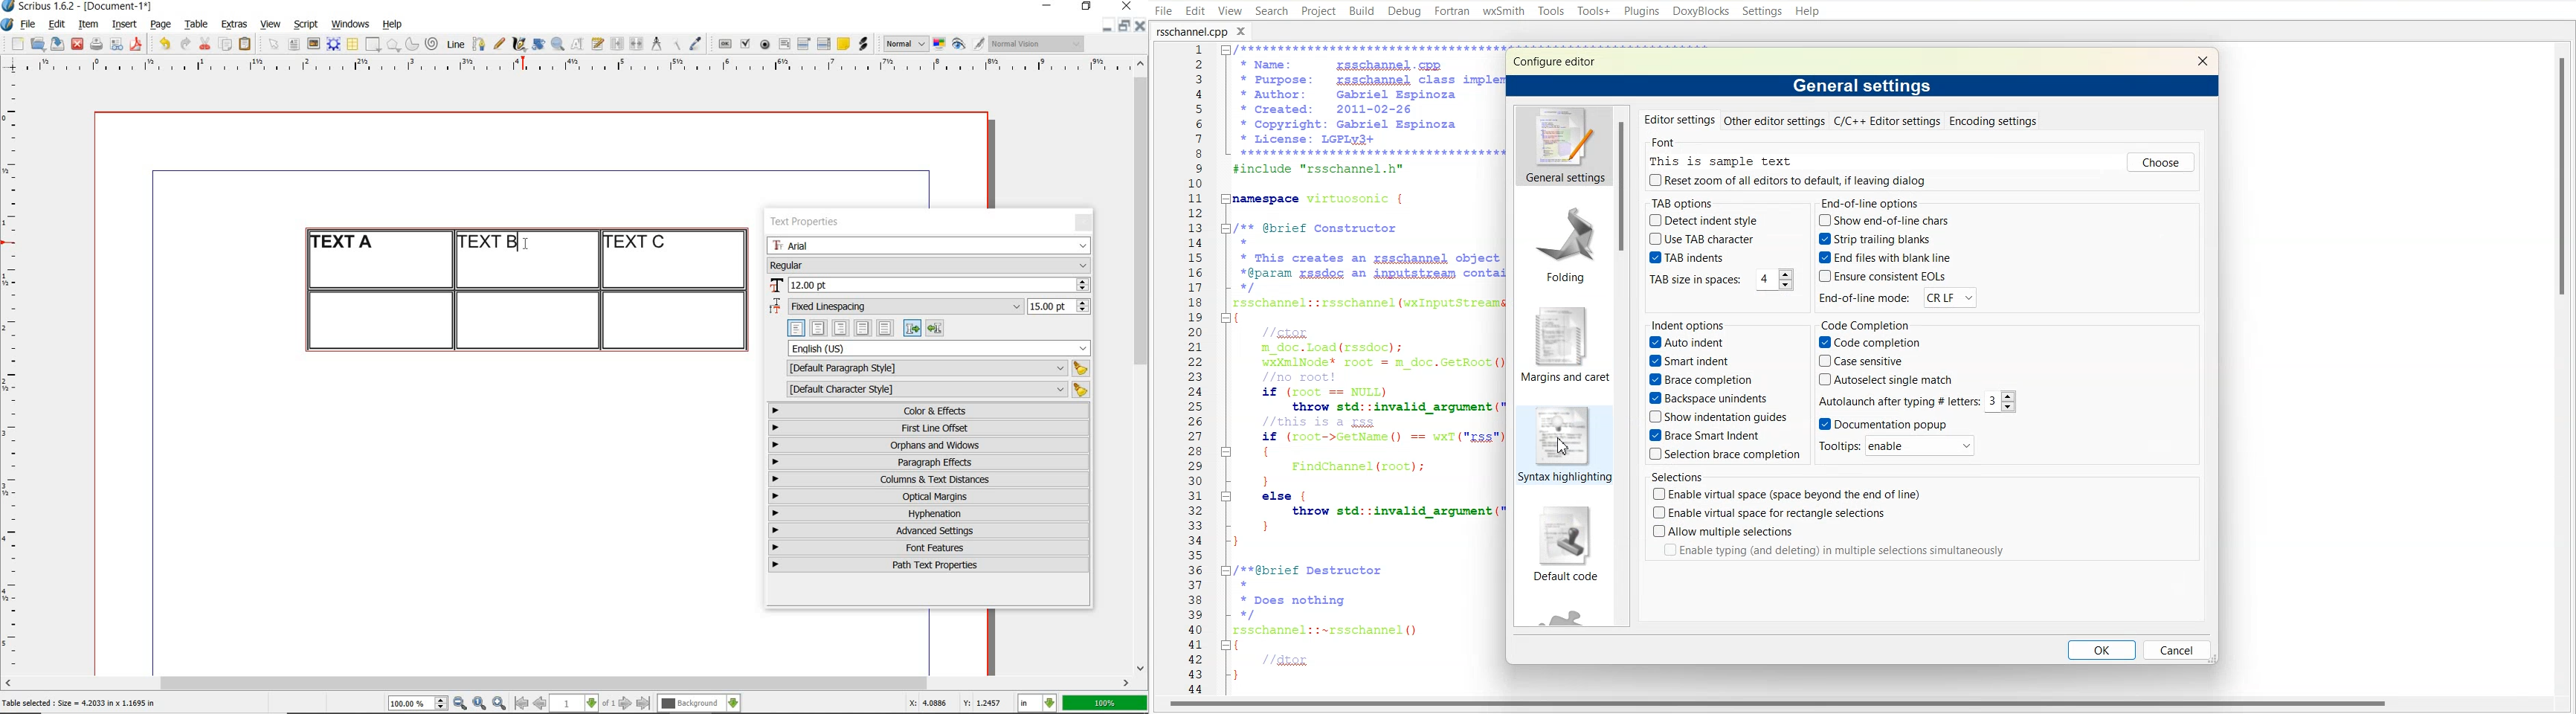  Describe the element at coordinates (1873, 342) in the screenshot. I see `Code completion` at that location.